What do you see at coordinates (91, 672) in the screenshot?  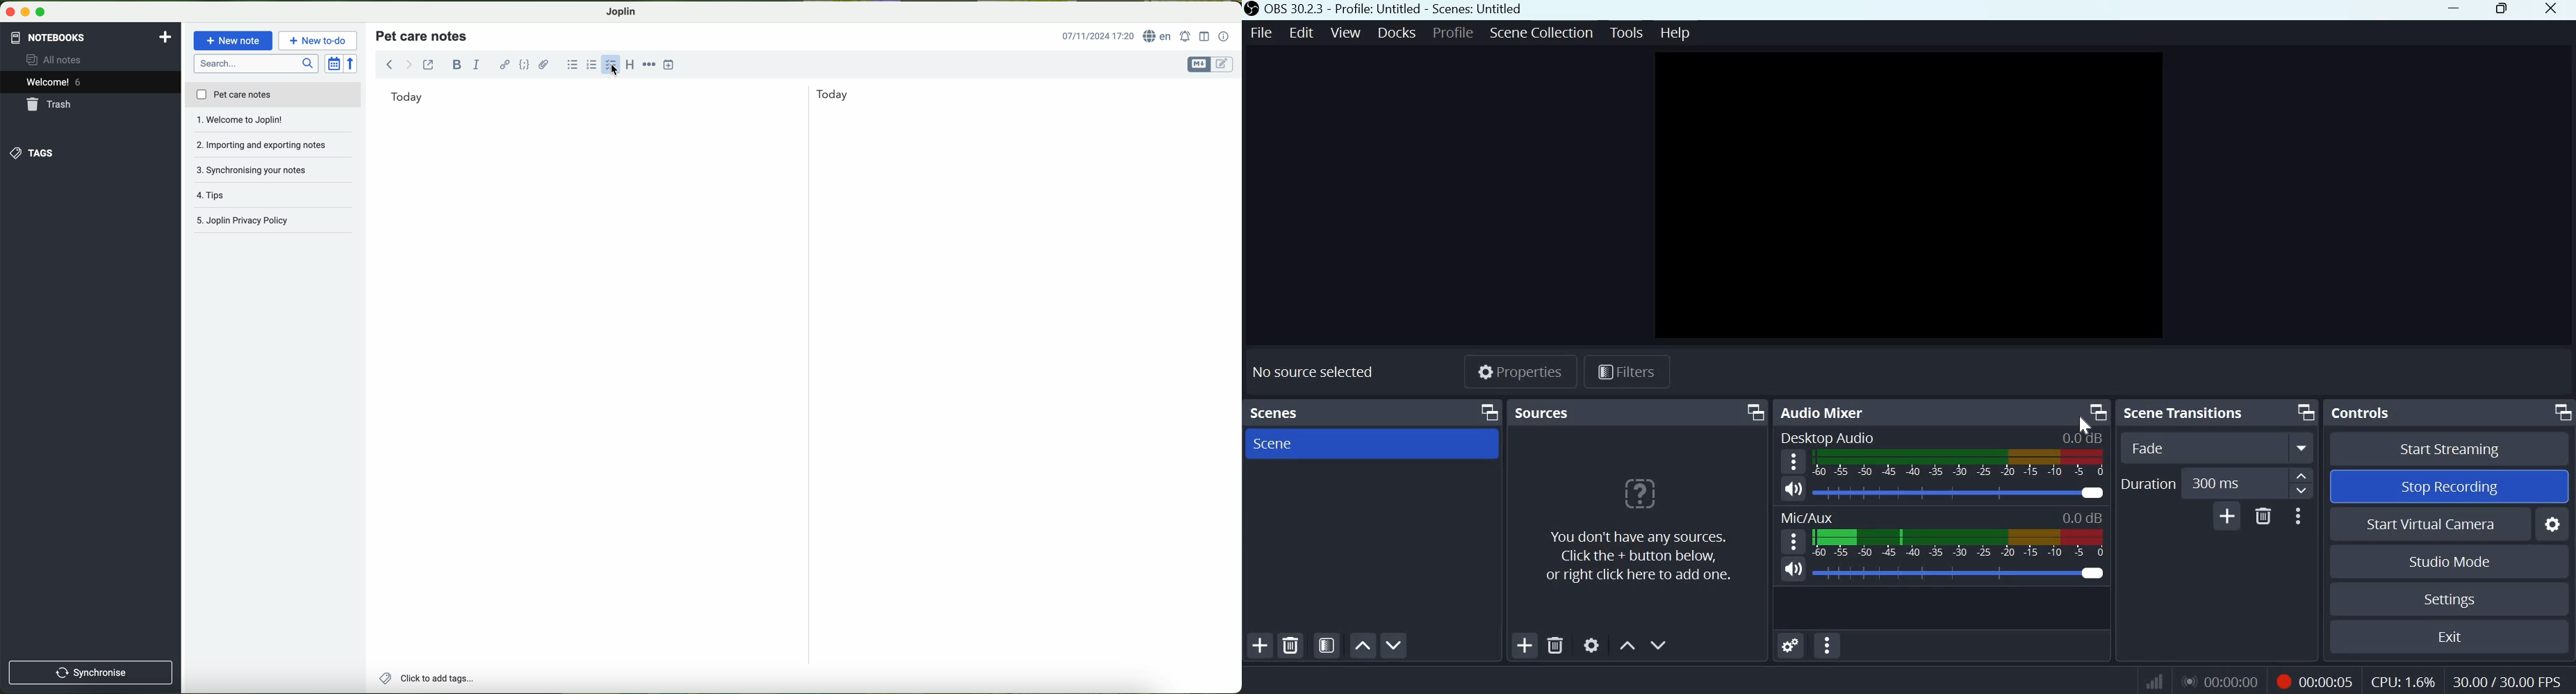 I see `synchronise button` at bounding box center [91, 672].